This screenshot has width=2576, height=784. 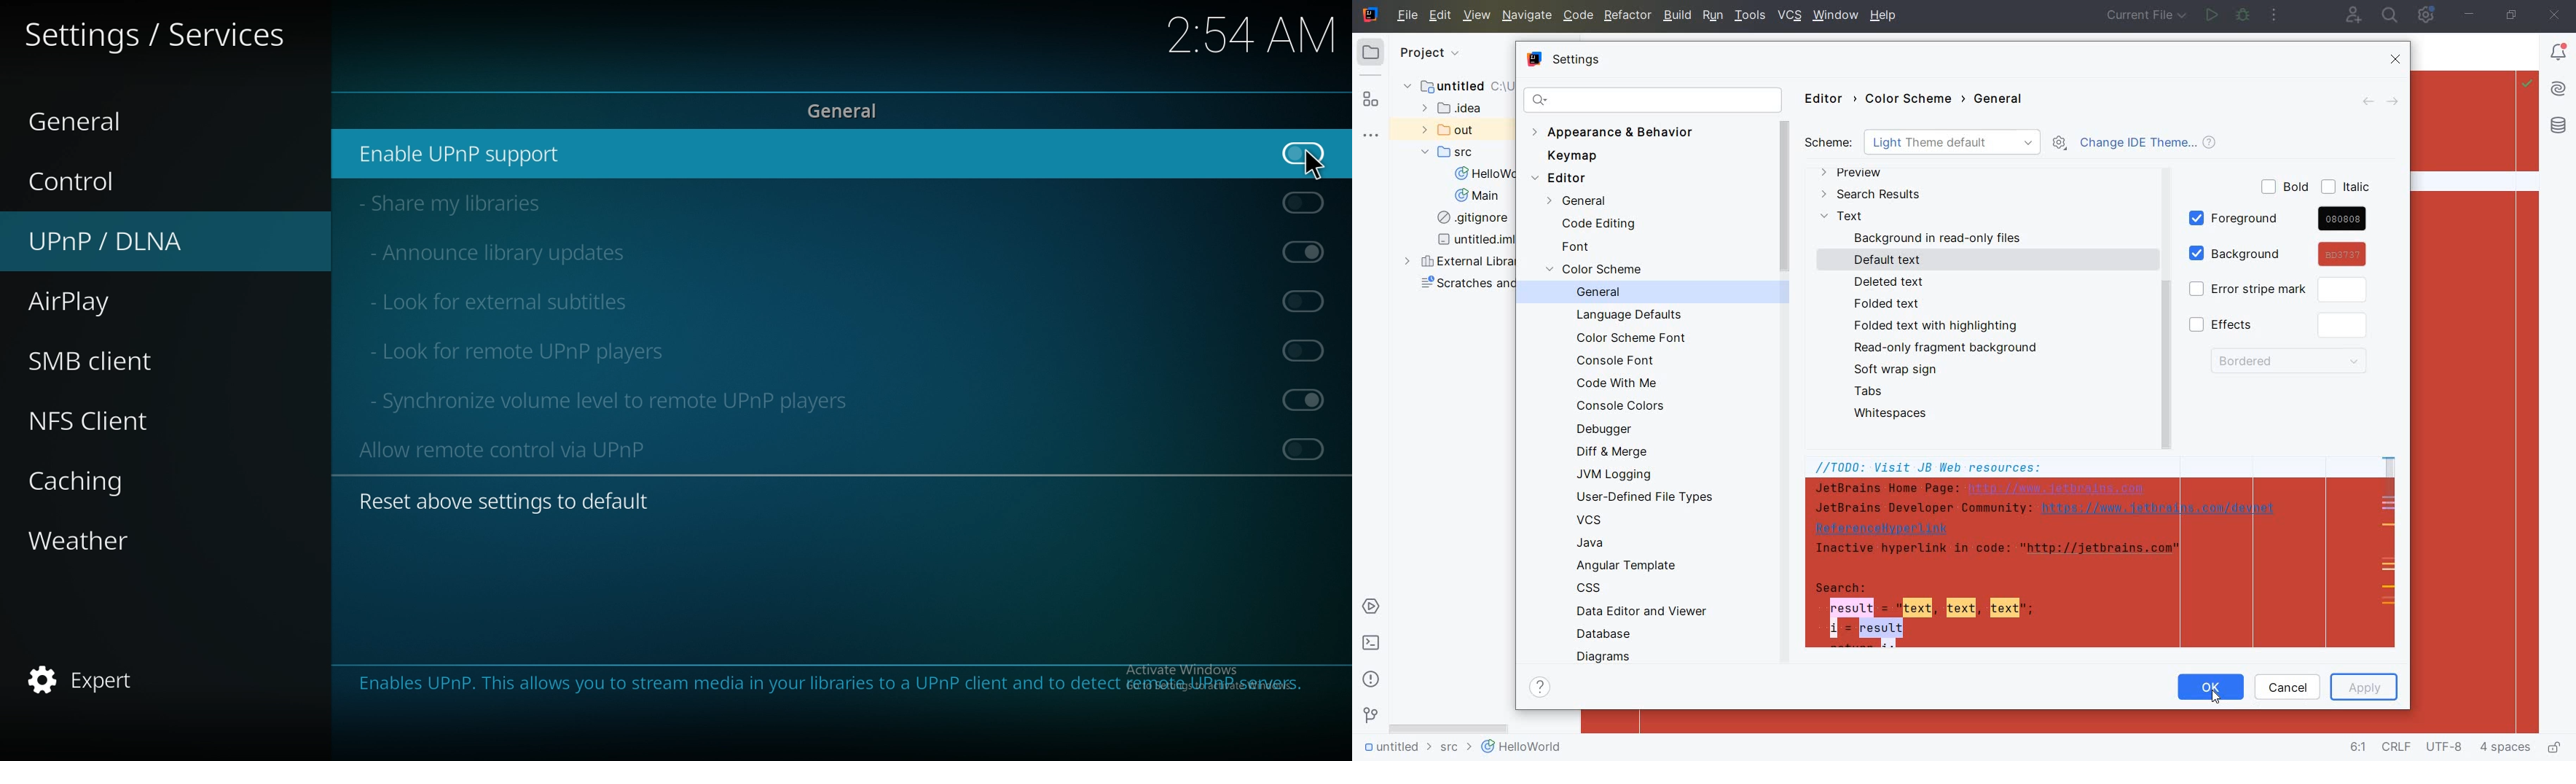 What do you see at coordinates (1308, 350) in the screenshot?
I see `off (Greyed out)` at bounding box center [1308, 350].